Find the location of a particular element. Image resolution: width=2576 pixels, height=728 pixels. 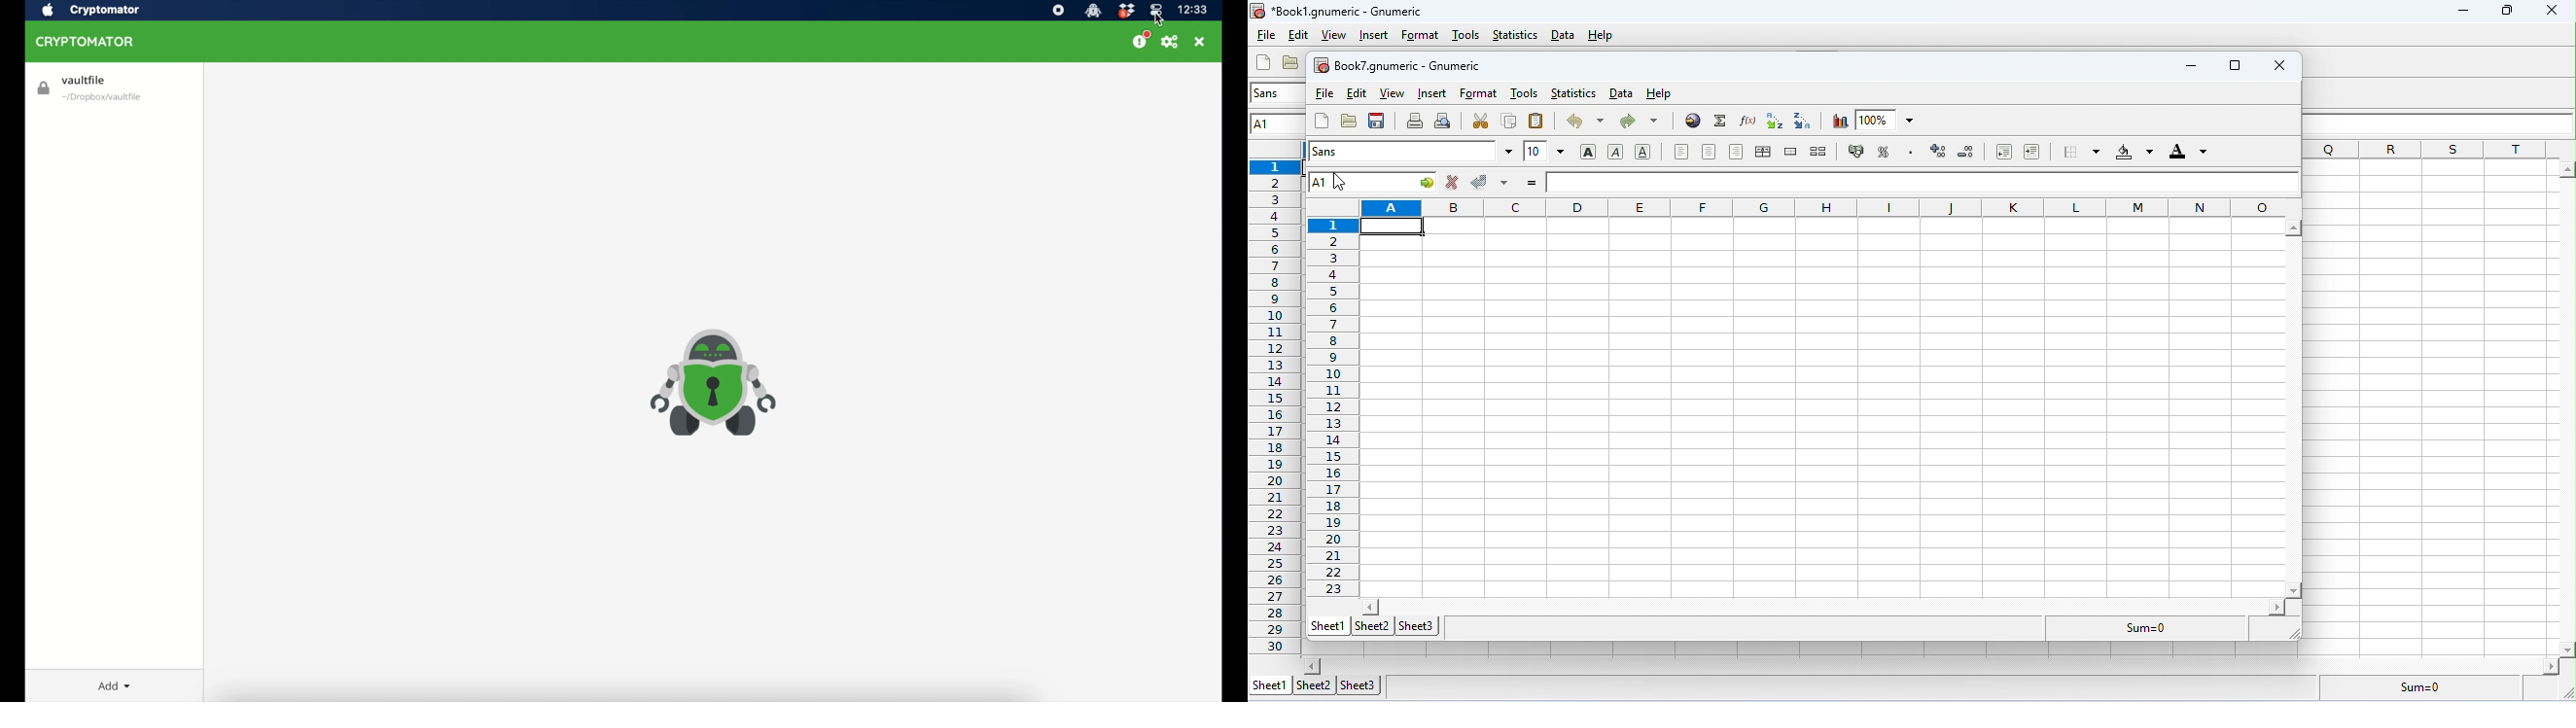

title is located at coordinates (1339, 11).